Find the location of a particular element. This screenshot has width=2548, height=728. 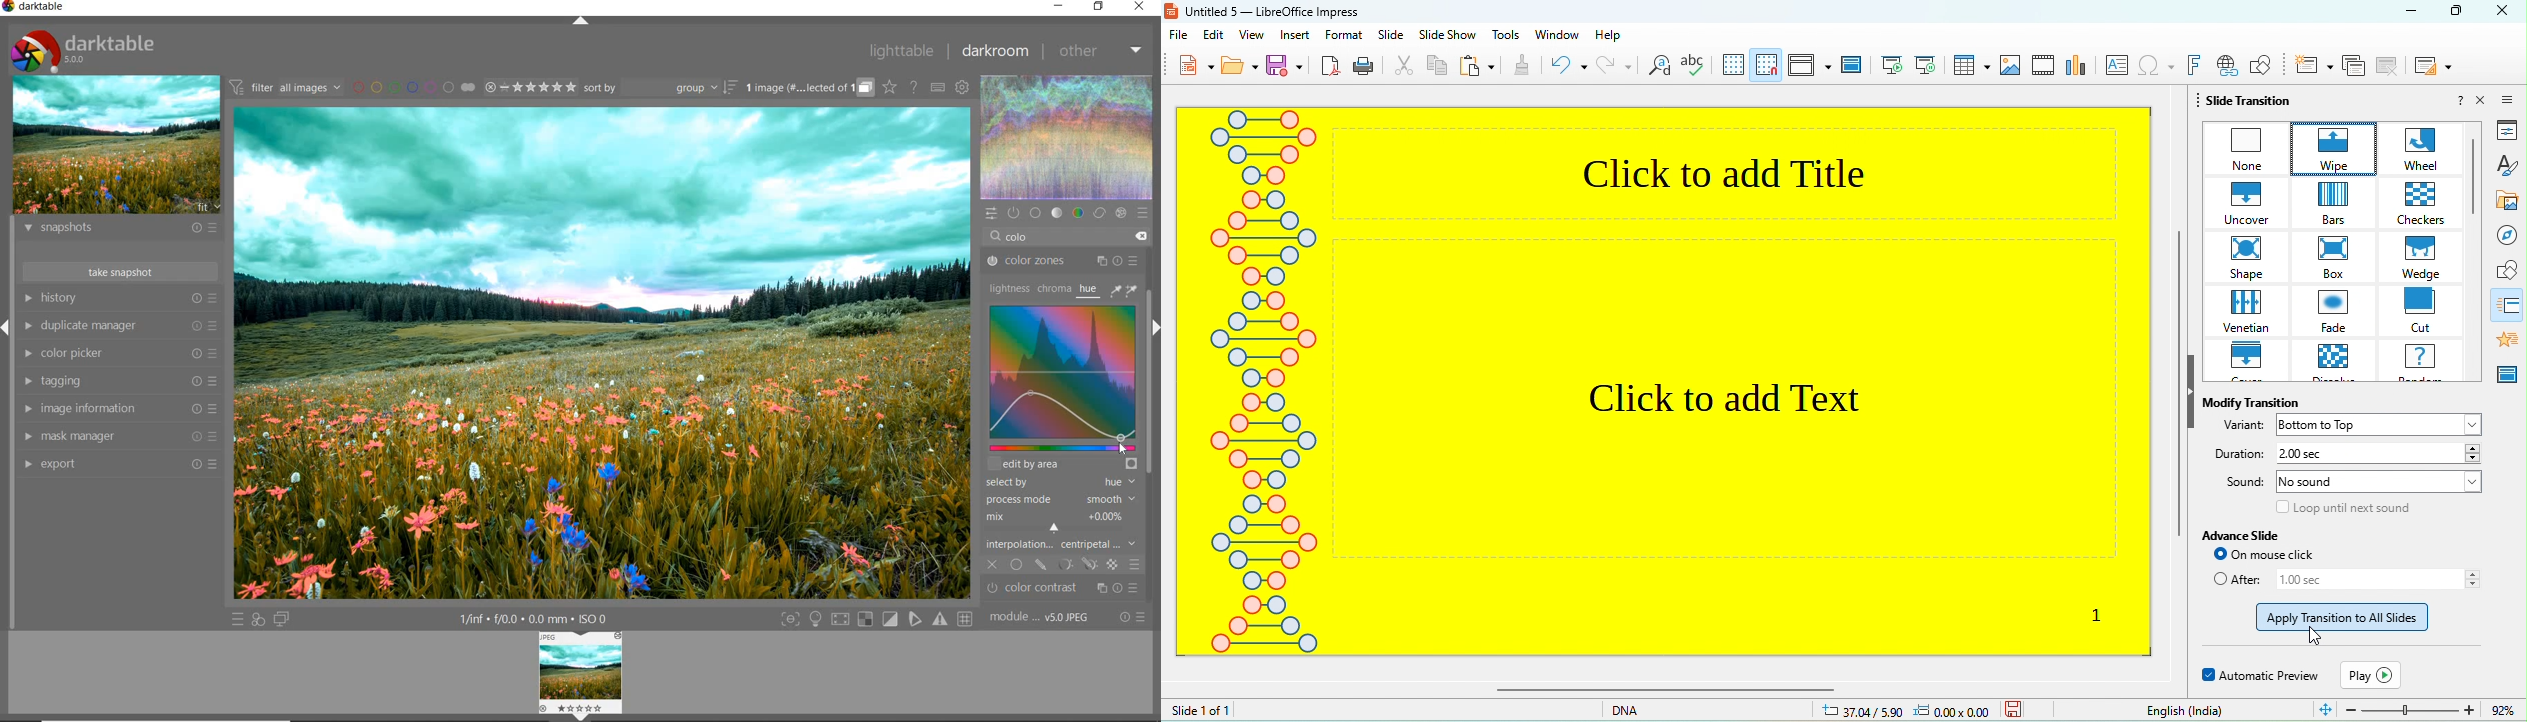

clone formatting is located at coordinates (1526, 65).